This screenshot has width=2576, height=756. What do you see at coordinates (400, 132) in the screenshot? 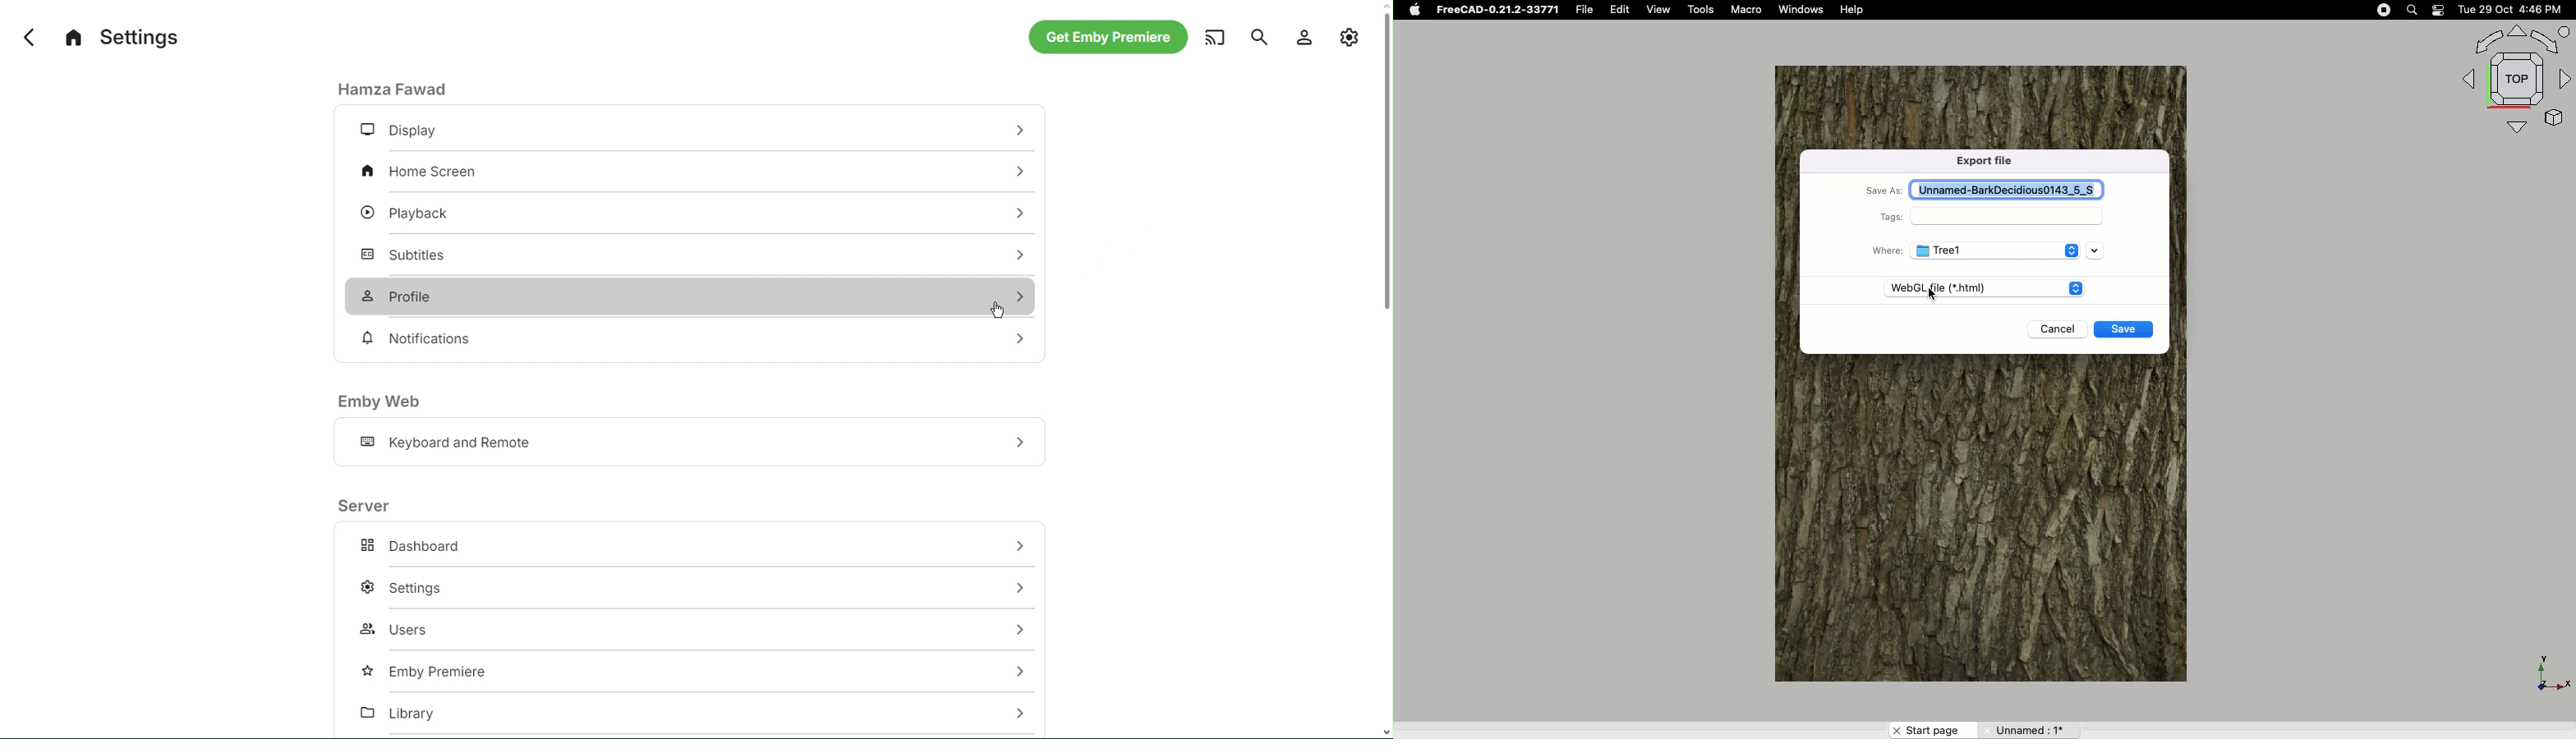
I see `Display` at bounding box center [400, 132].